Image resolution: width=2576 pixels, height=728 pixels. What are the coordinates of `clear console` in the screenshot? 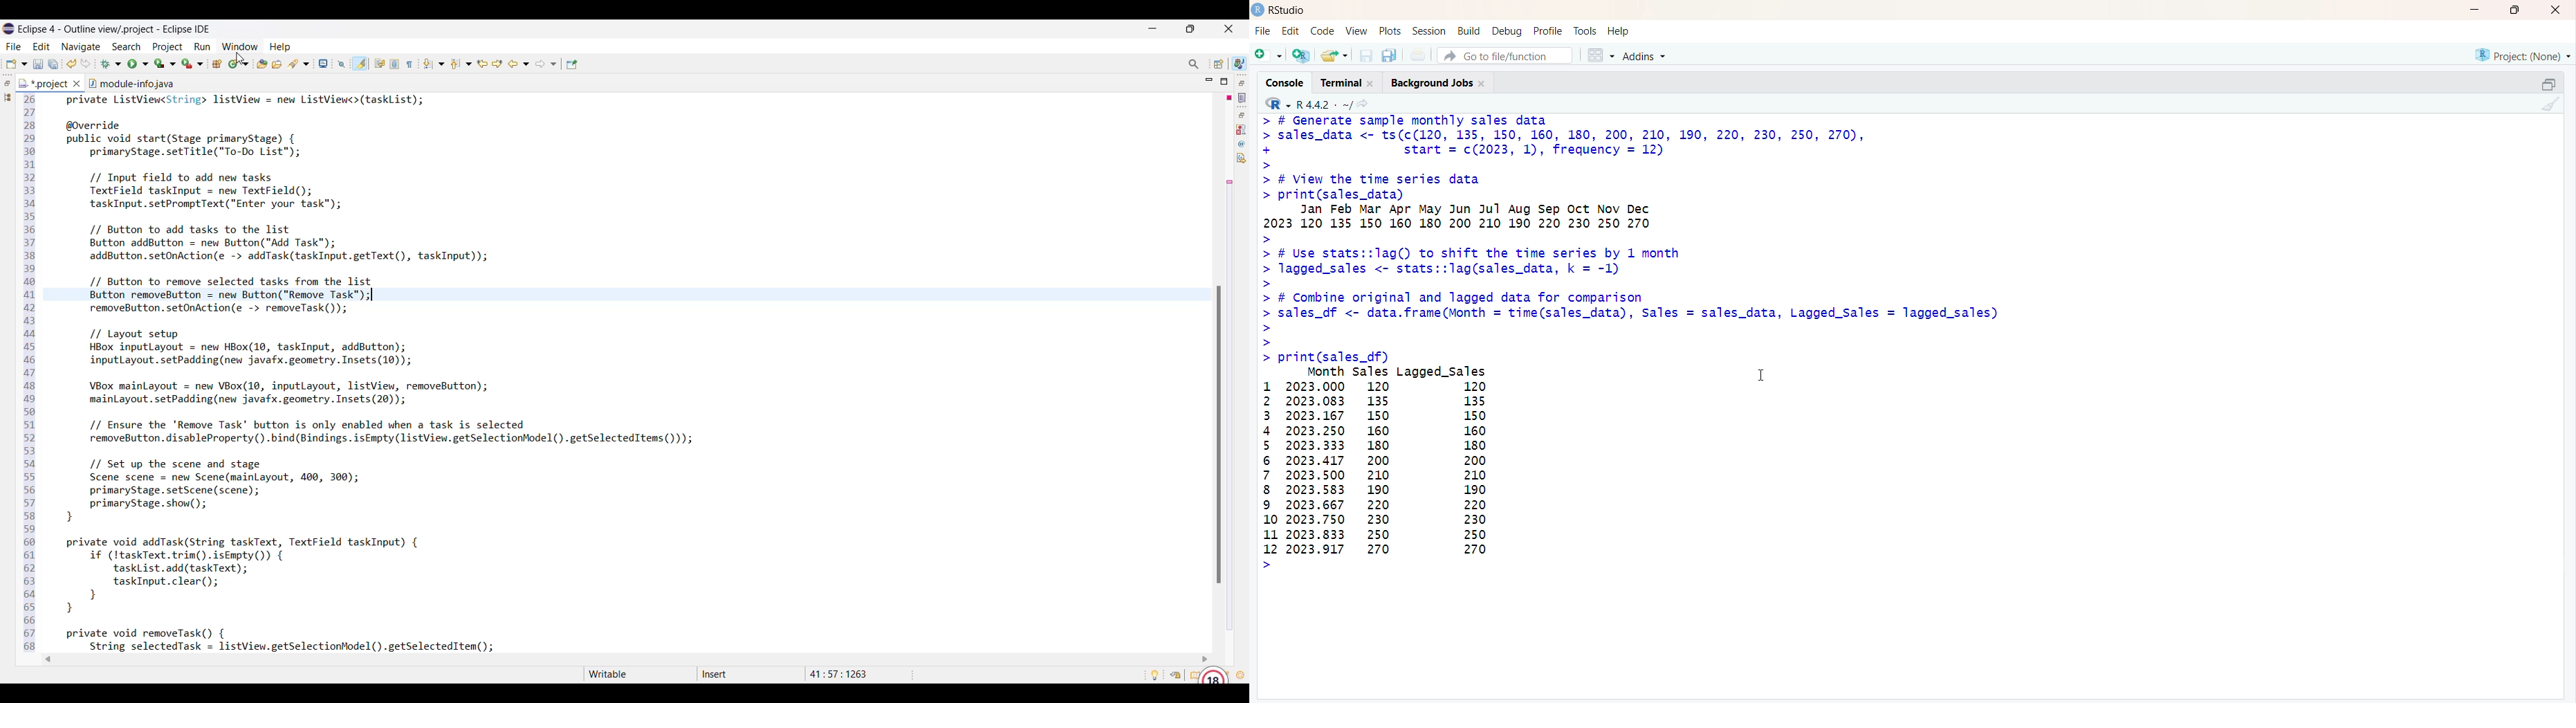 It's located at (2550, 105).